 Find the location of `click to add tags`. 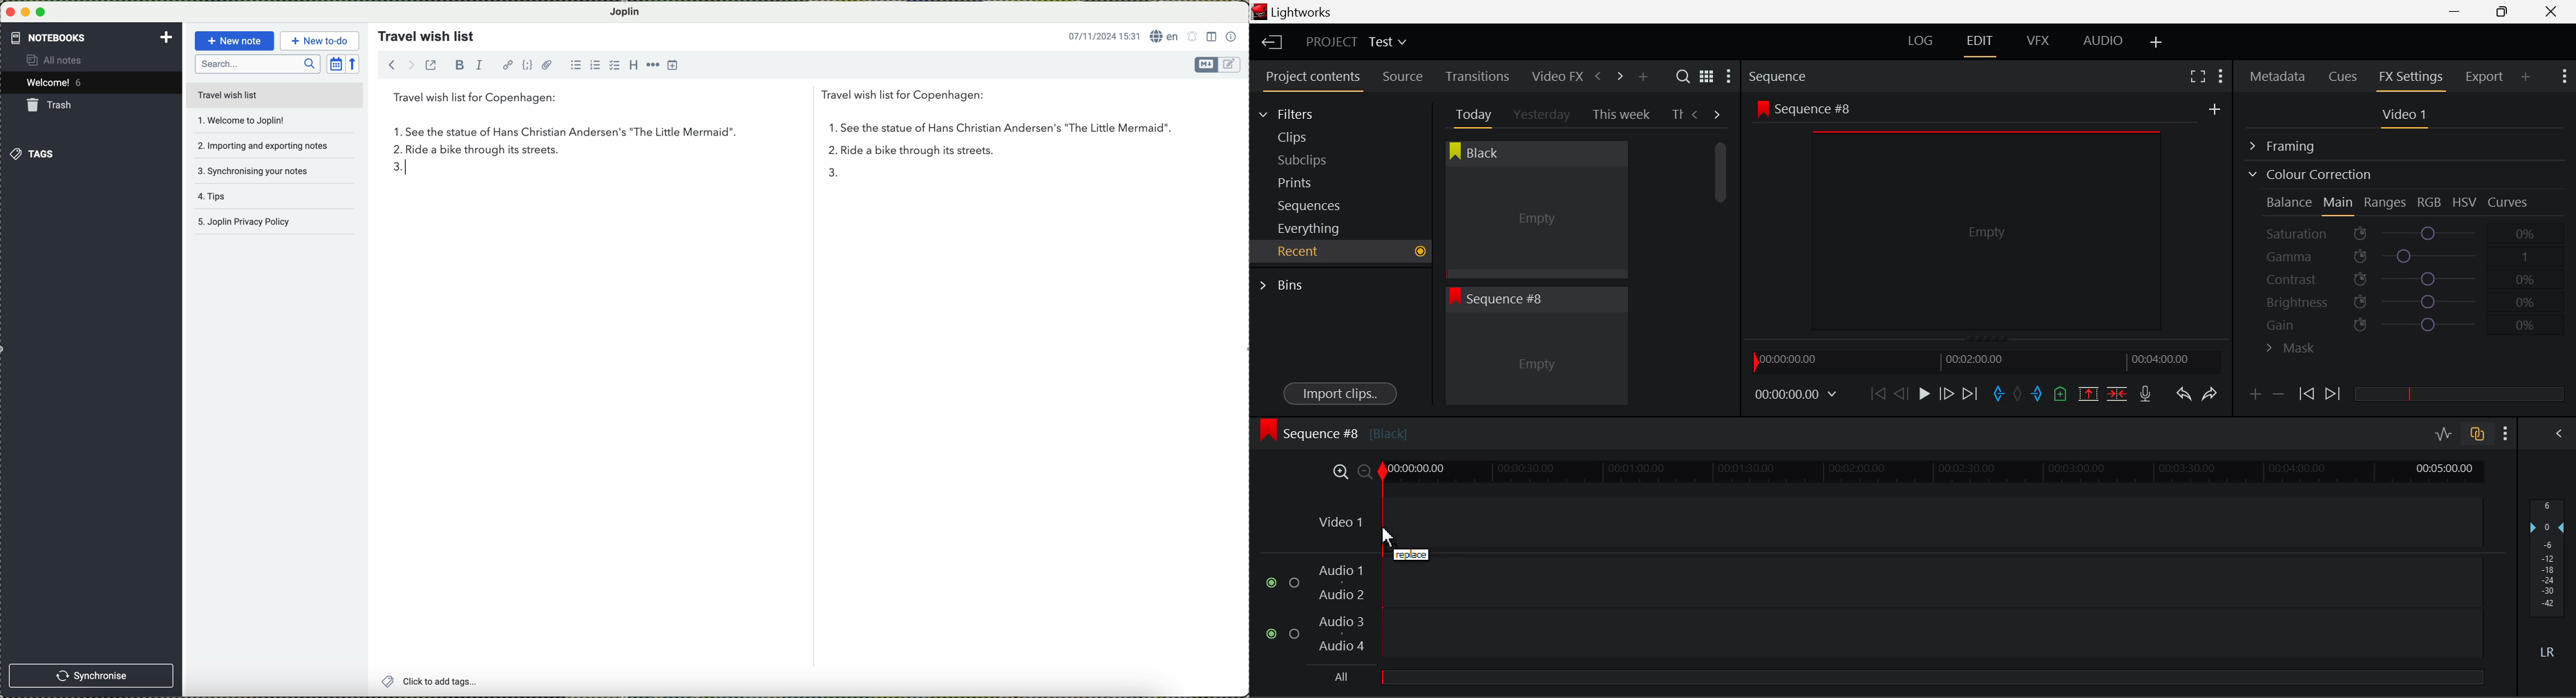

click to add tags is located at coordinates (455, 682).